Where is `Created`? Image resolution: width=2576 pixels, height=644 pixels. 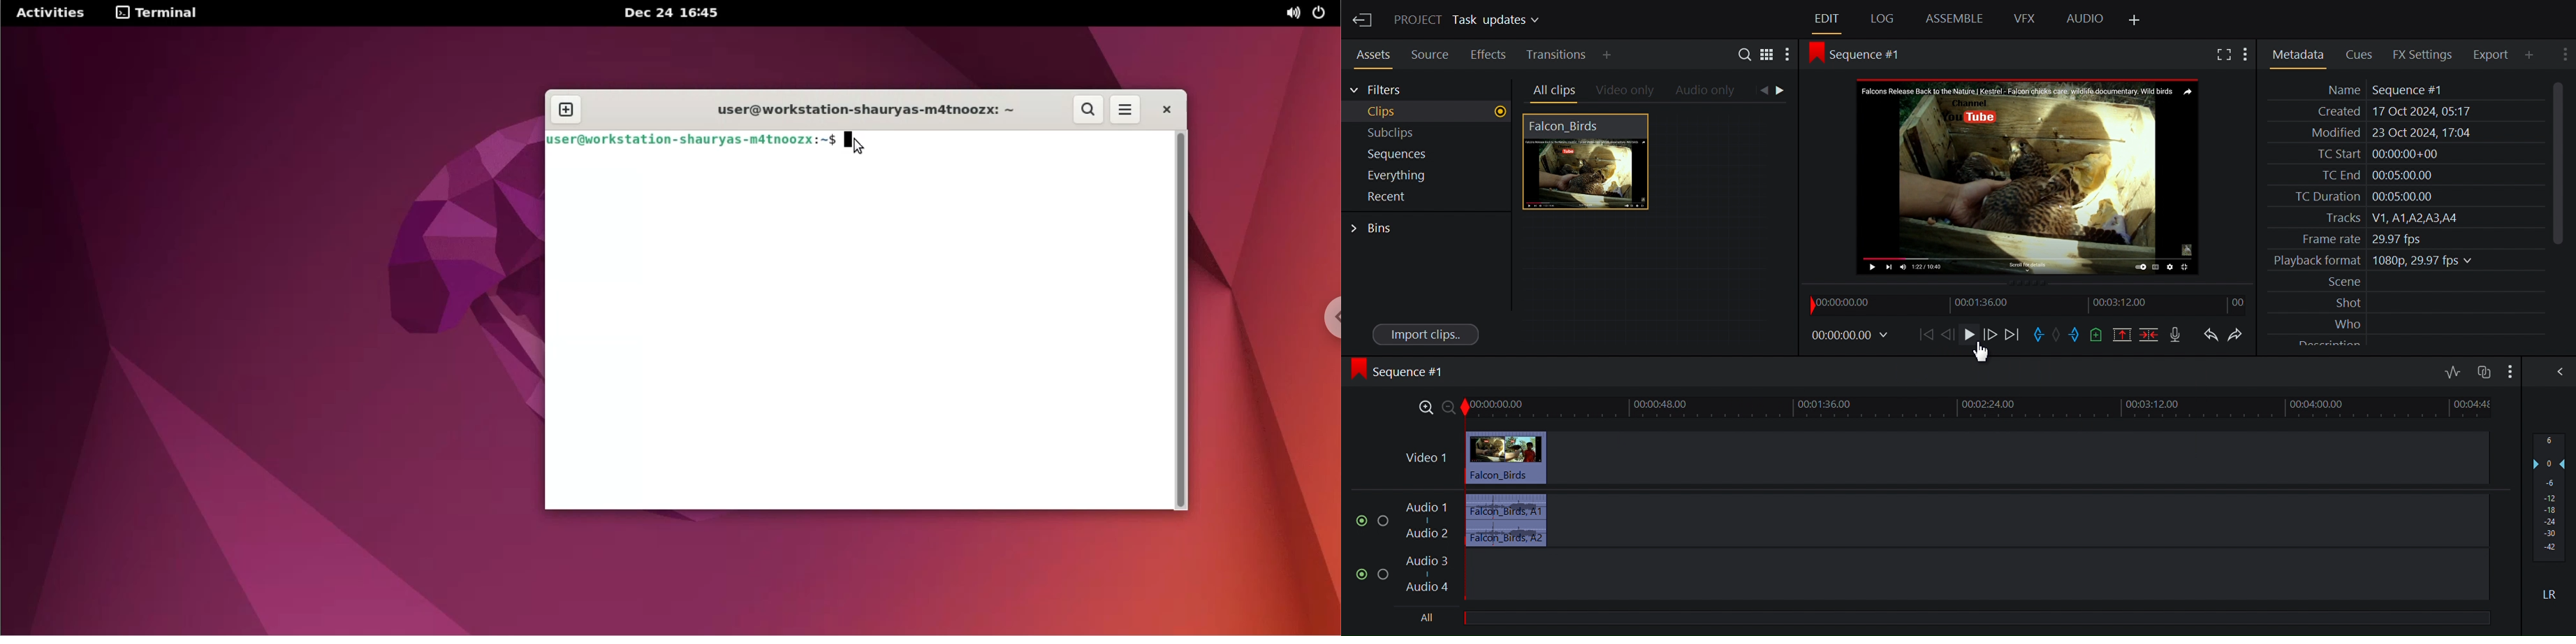 Created is located at coordinates (2403, 112).